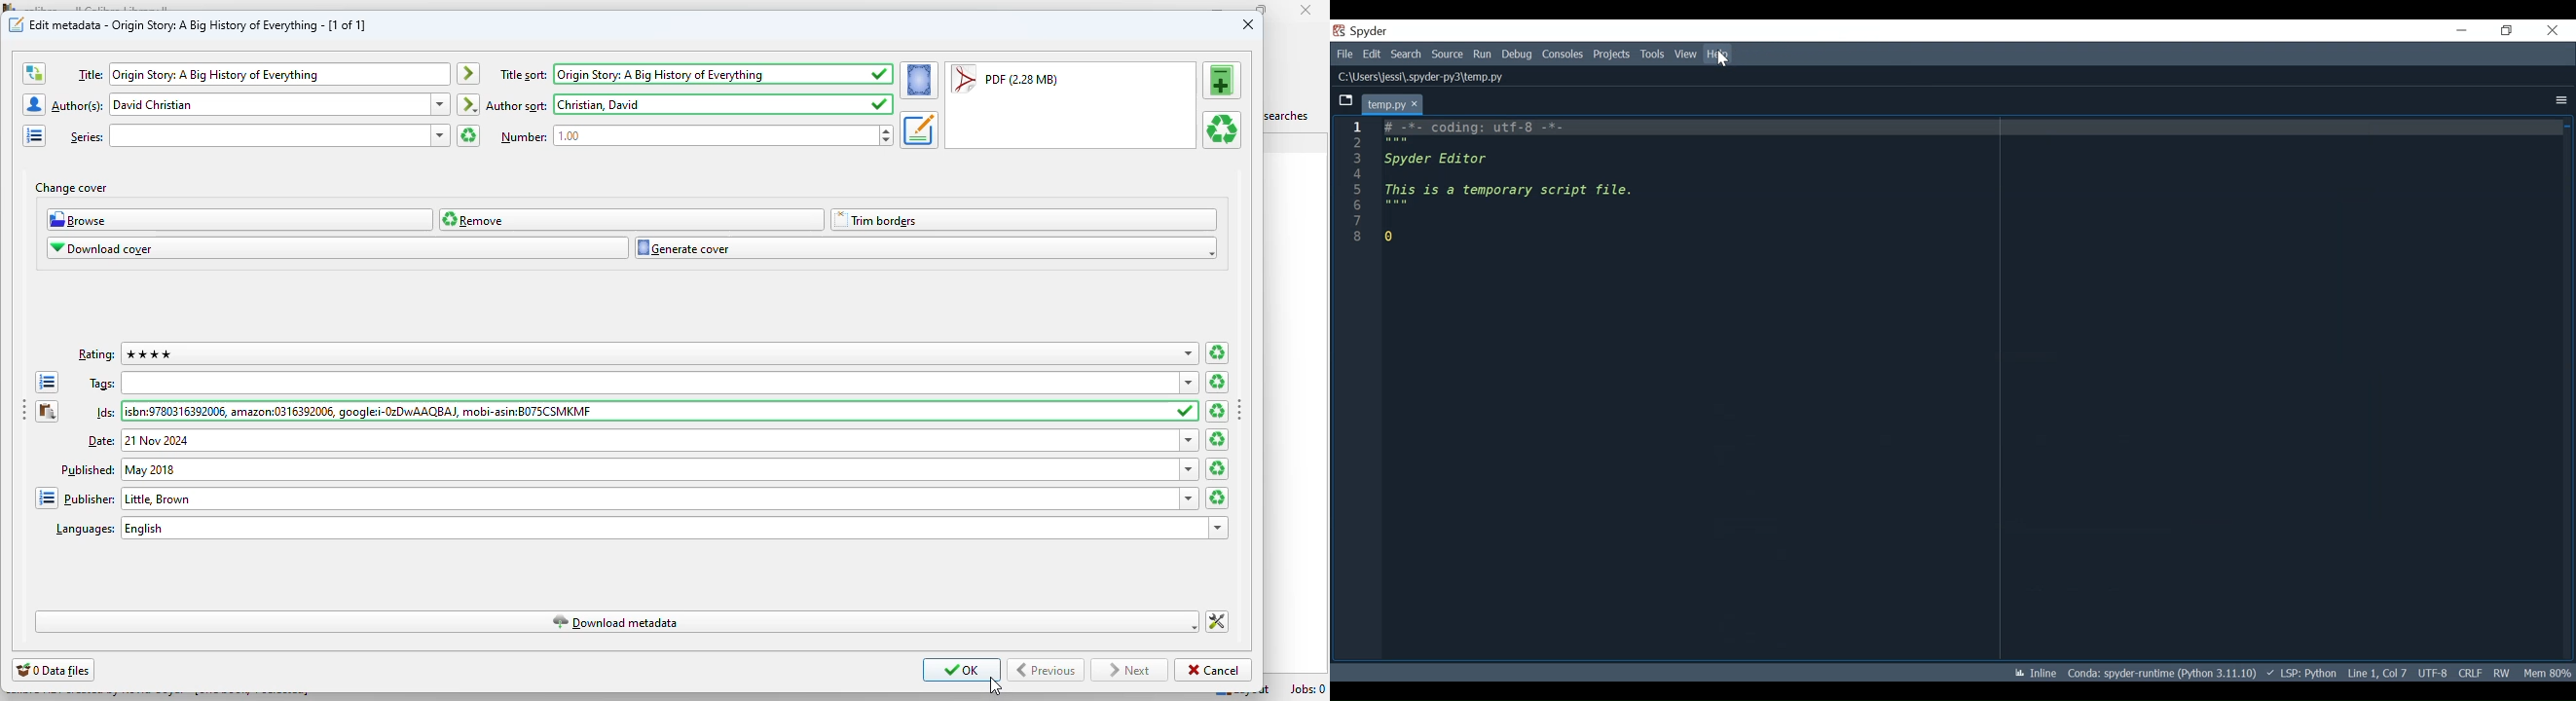  What do you see at coordinates (1562, 55) in the screenshot?
I see `Consoles` at bounding box center [1562, 55].